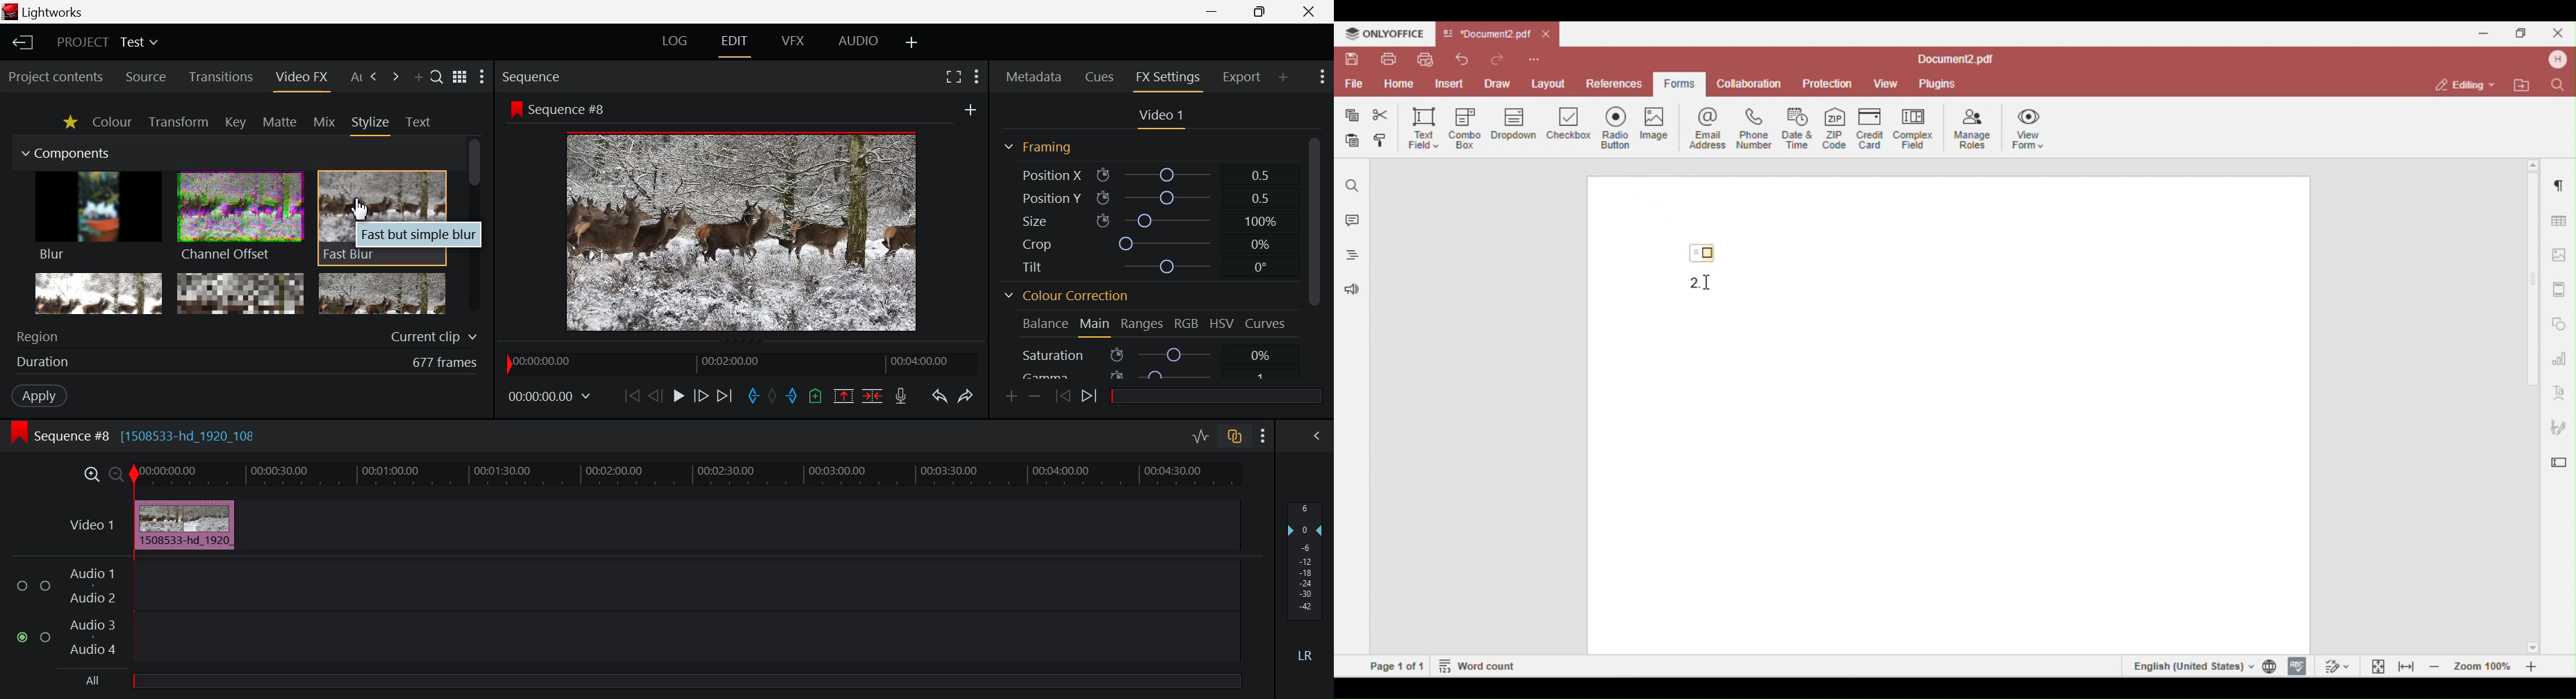 Image resolution: width=2576 pixels, height=700 pixels. What do you see at coordinates (324, 122) in the screenshot?
I see `Mix` at bounding box center [324, 122].